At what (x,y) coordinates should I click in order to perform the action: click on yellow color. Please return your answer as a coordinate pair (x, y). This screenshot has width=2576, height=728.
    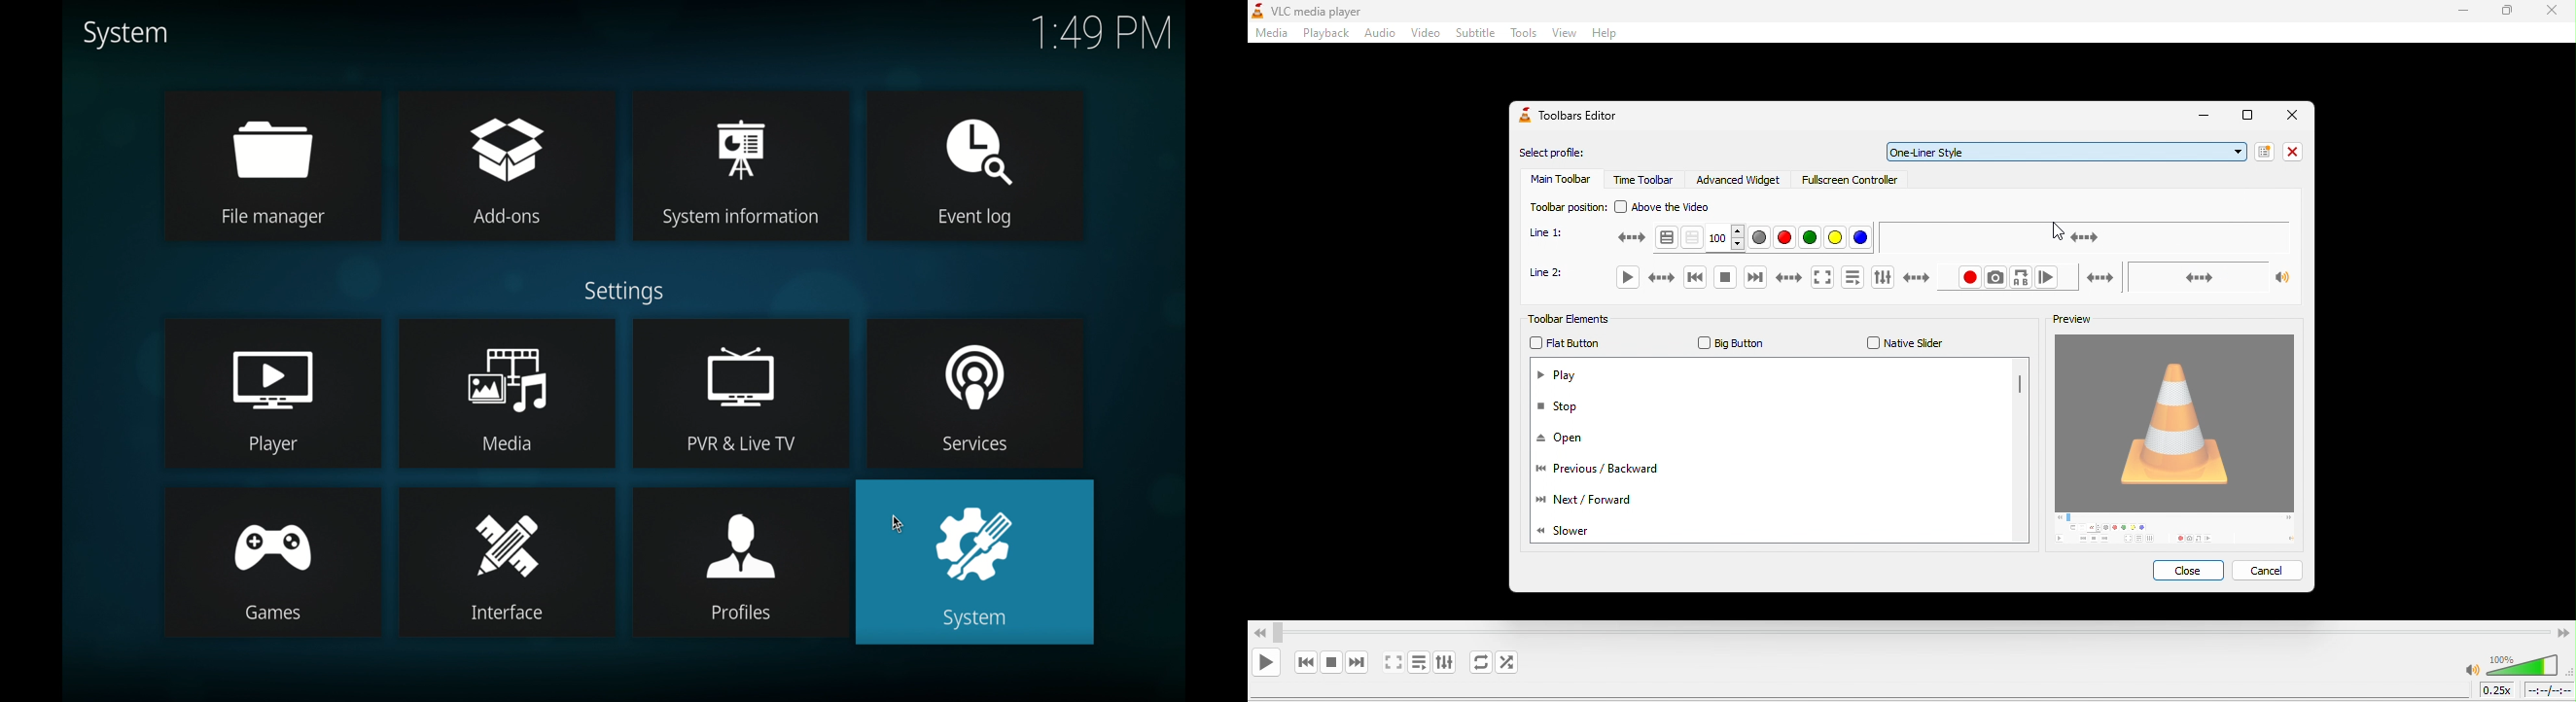
    Looking at the image, I should click on (1834, 238).